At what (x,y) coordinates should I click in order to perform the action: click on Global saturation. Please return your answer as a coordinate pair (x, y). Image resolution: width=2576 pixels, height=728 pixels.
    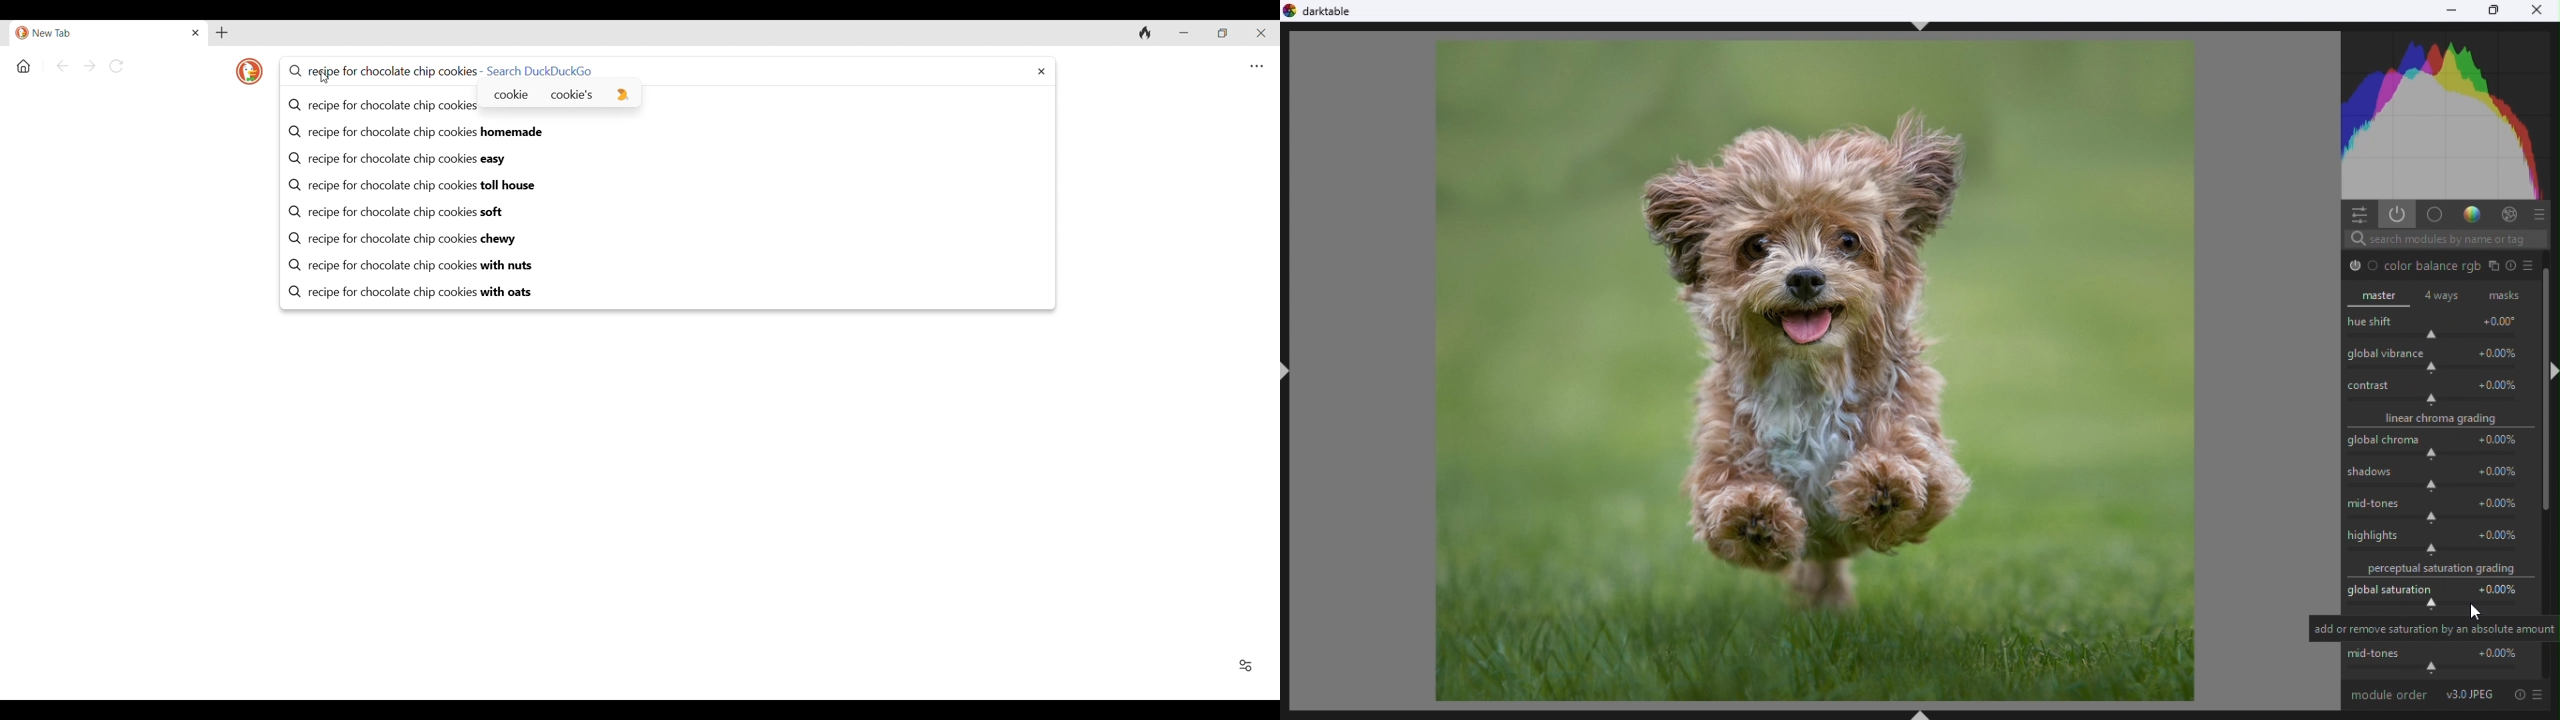
    Looking at the image, I should click on (2440, 599).